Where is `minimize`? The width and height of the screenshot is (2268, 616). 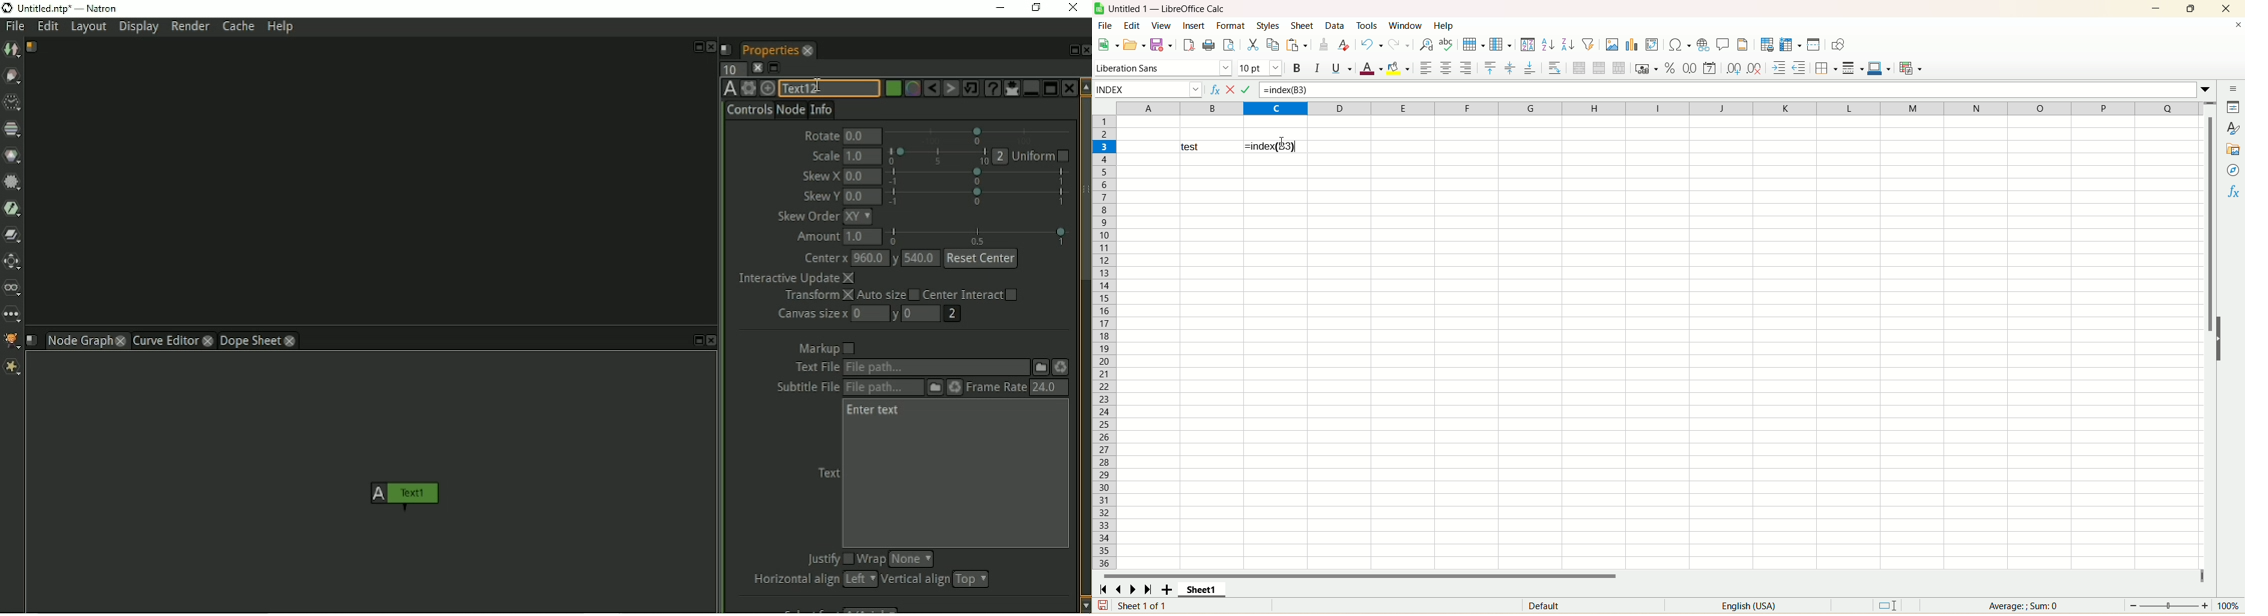
minimize is located at coordinates (2157, 8).